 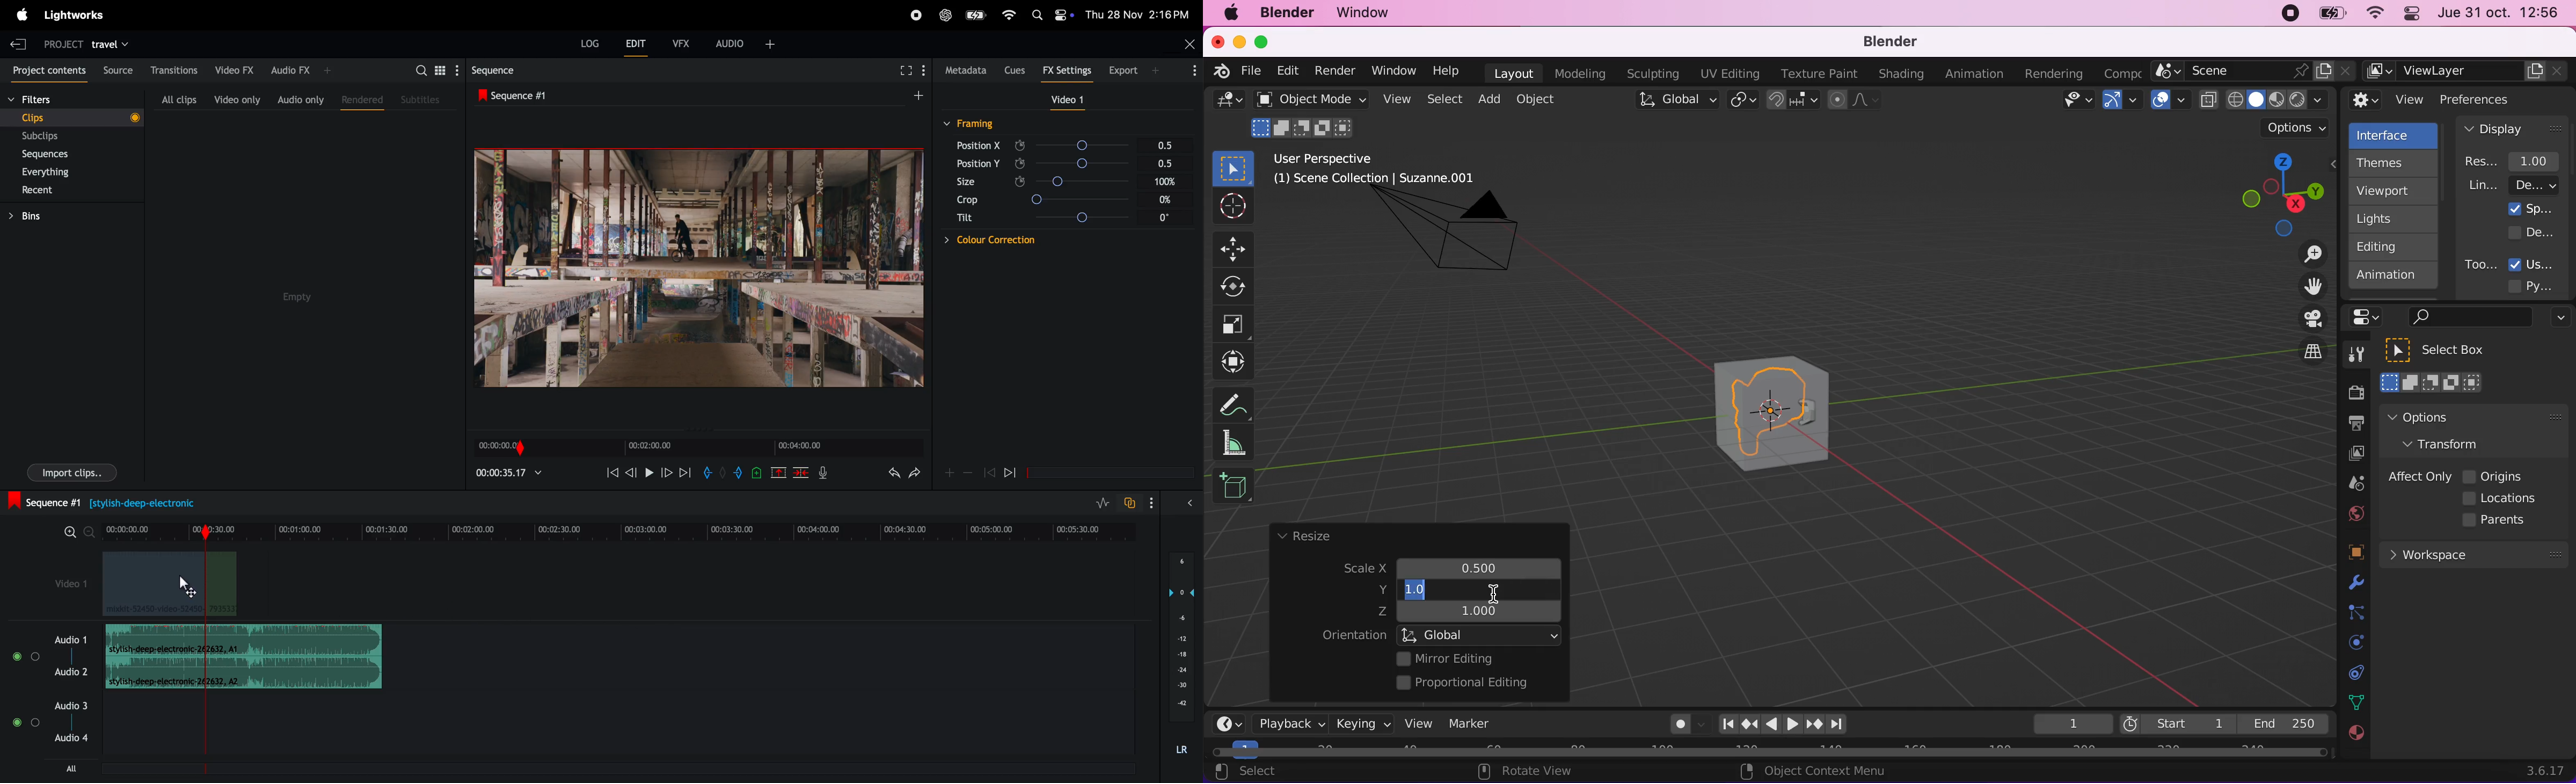 I want to click on options, so click(x=1158, y=503).